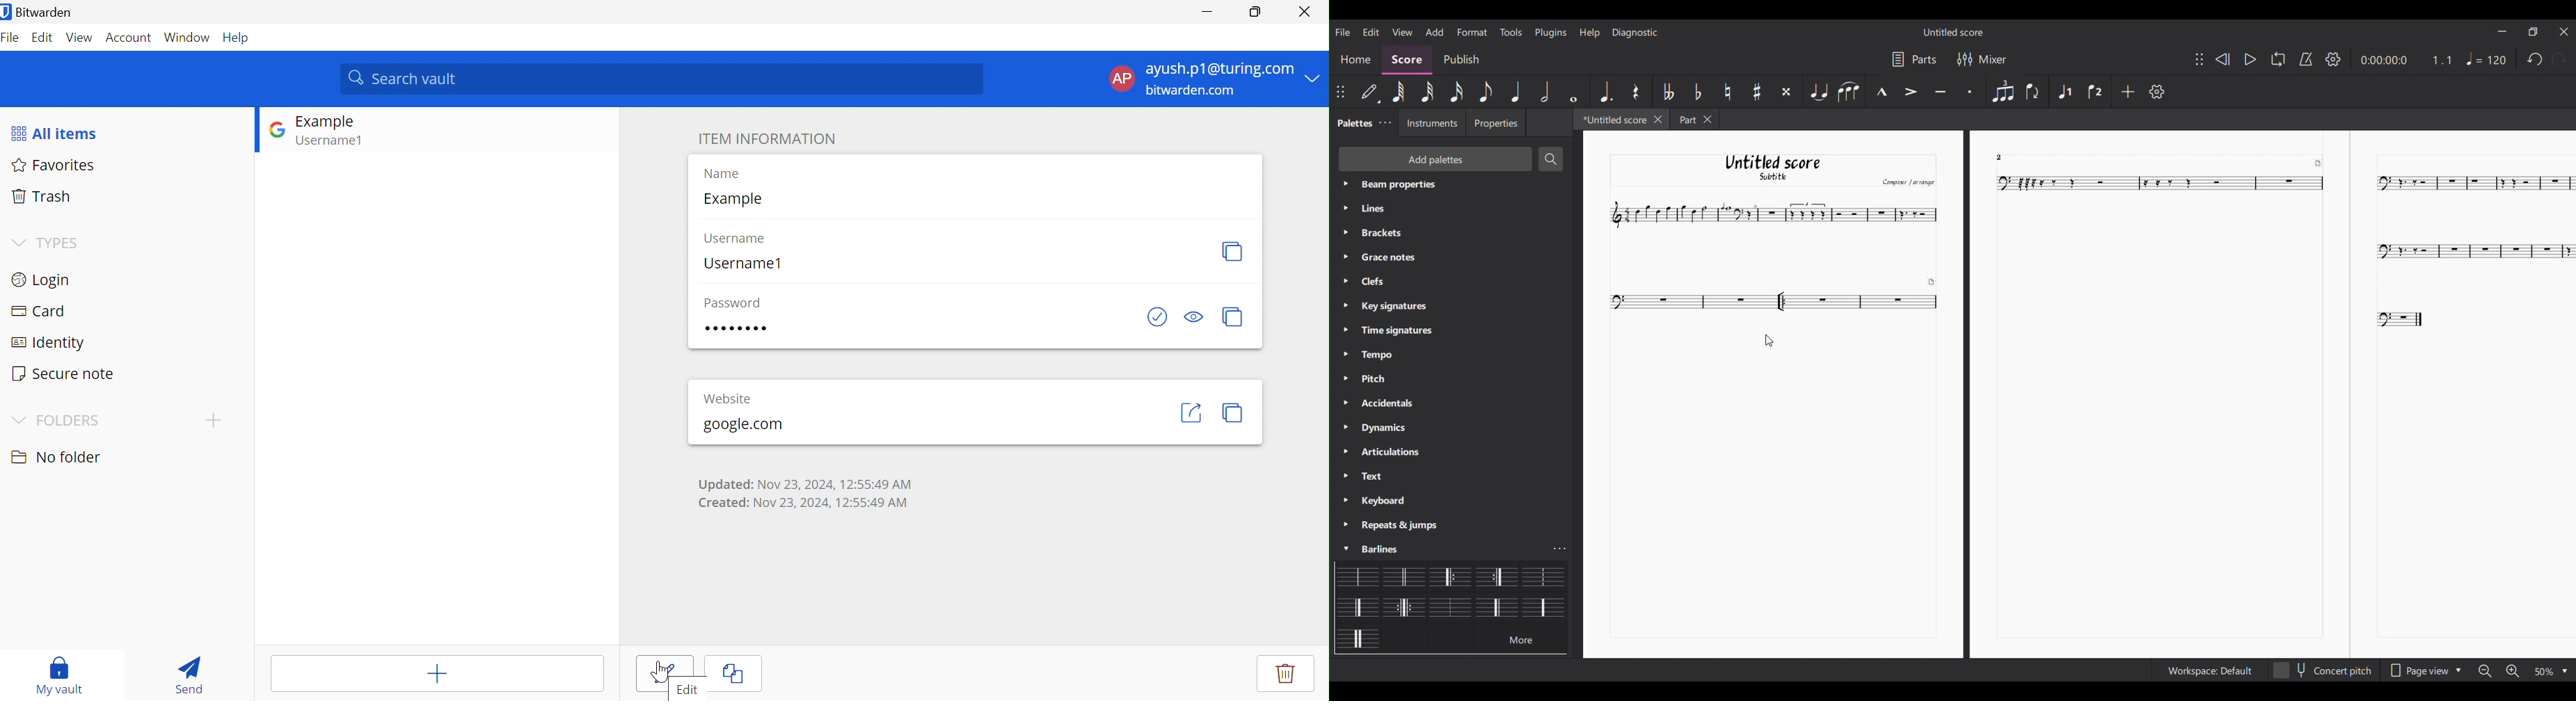 The height and width of the screenshot is (728, 2576). I want to click on Zoom out, so click(2484, 671).